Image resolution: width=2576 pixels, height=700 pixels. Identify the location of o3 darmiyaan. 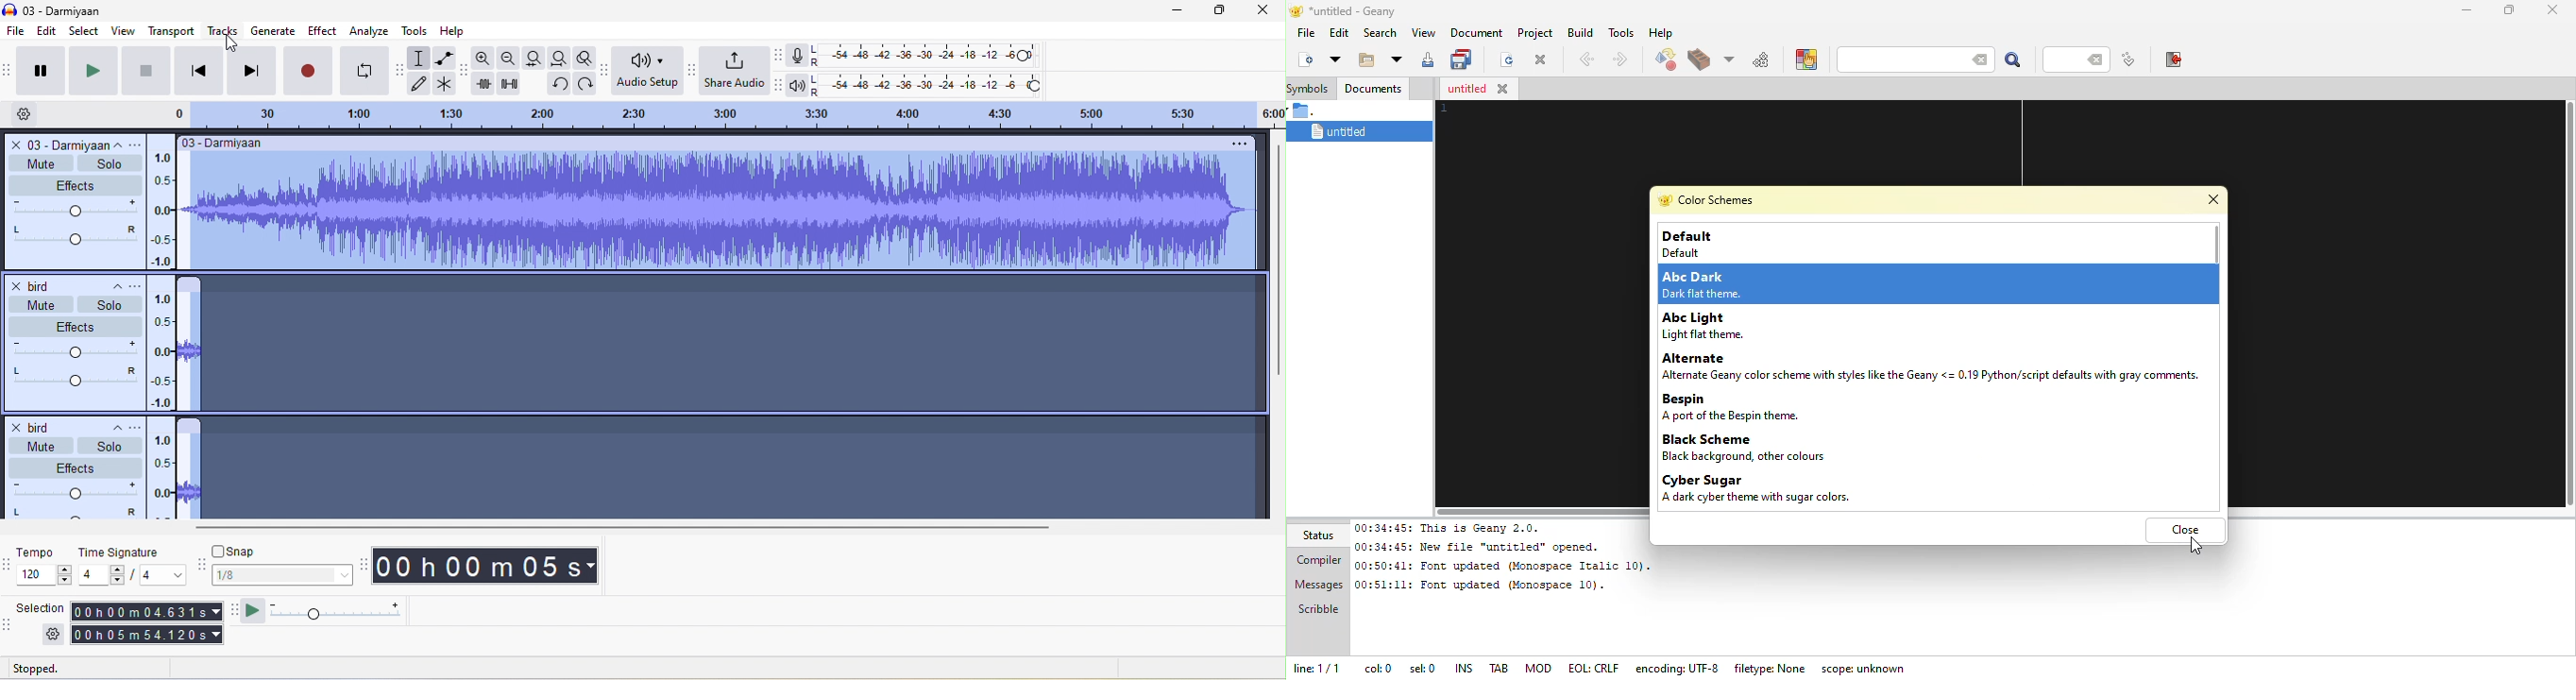
(56, 144).